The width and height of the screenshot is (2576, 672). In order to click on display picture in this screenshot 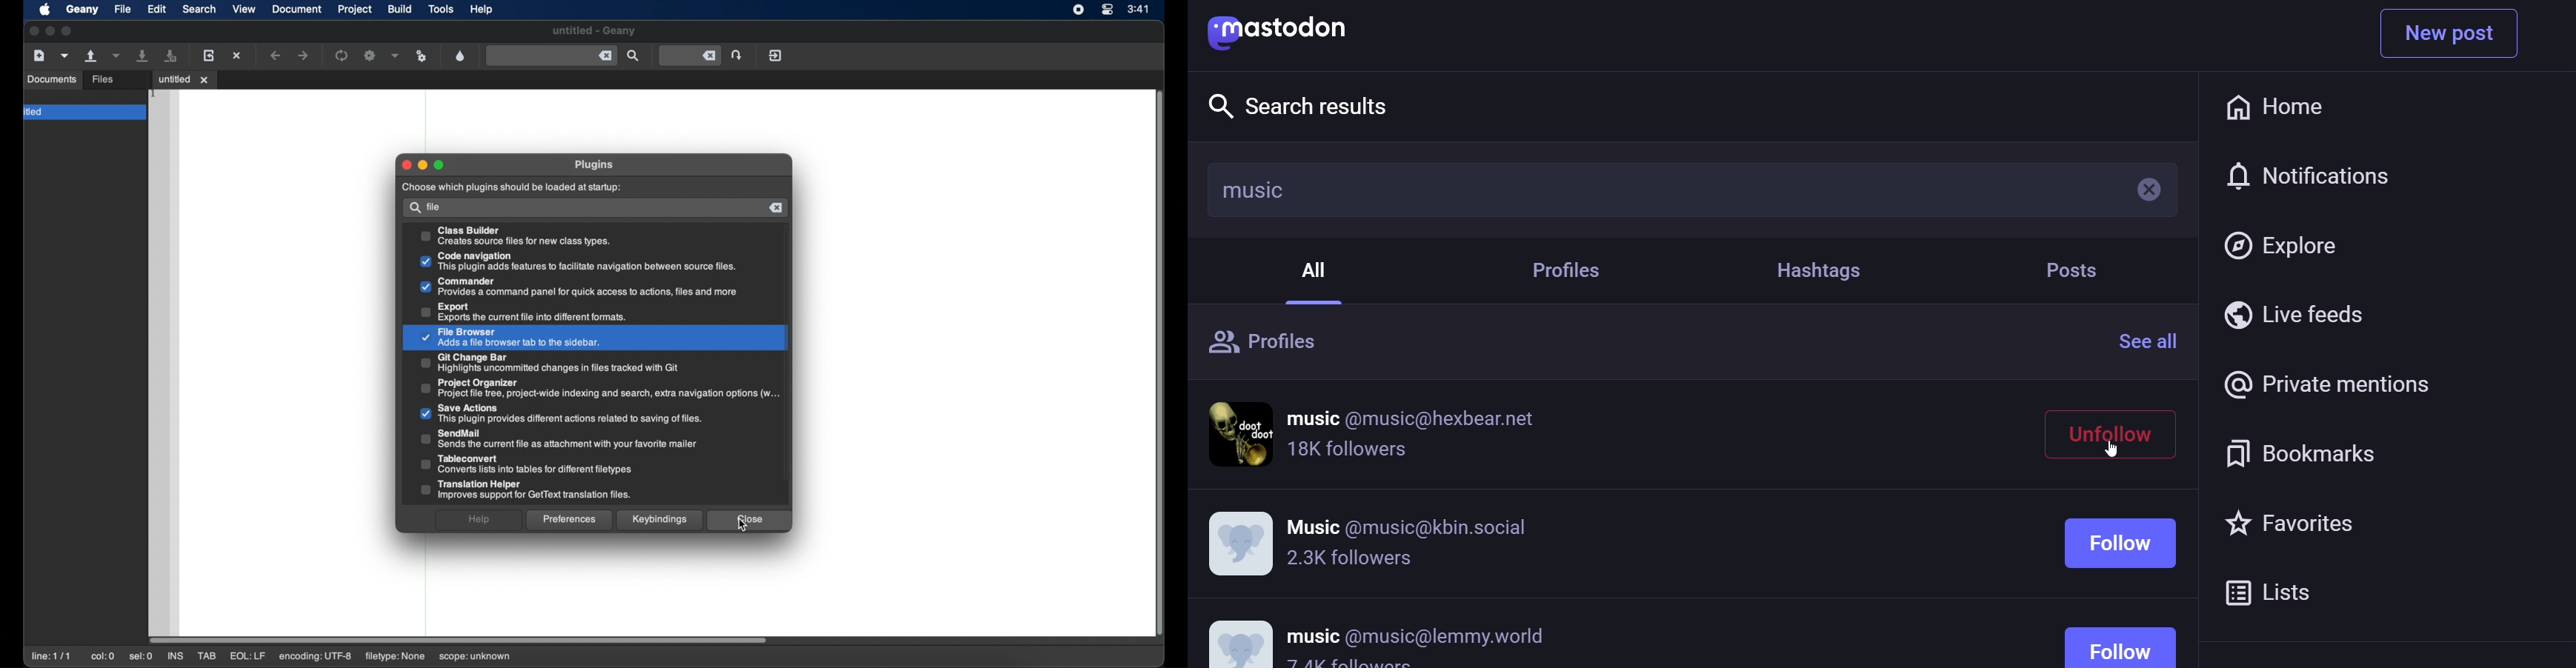, I will do `click(1243, 432)`.